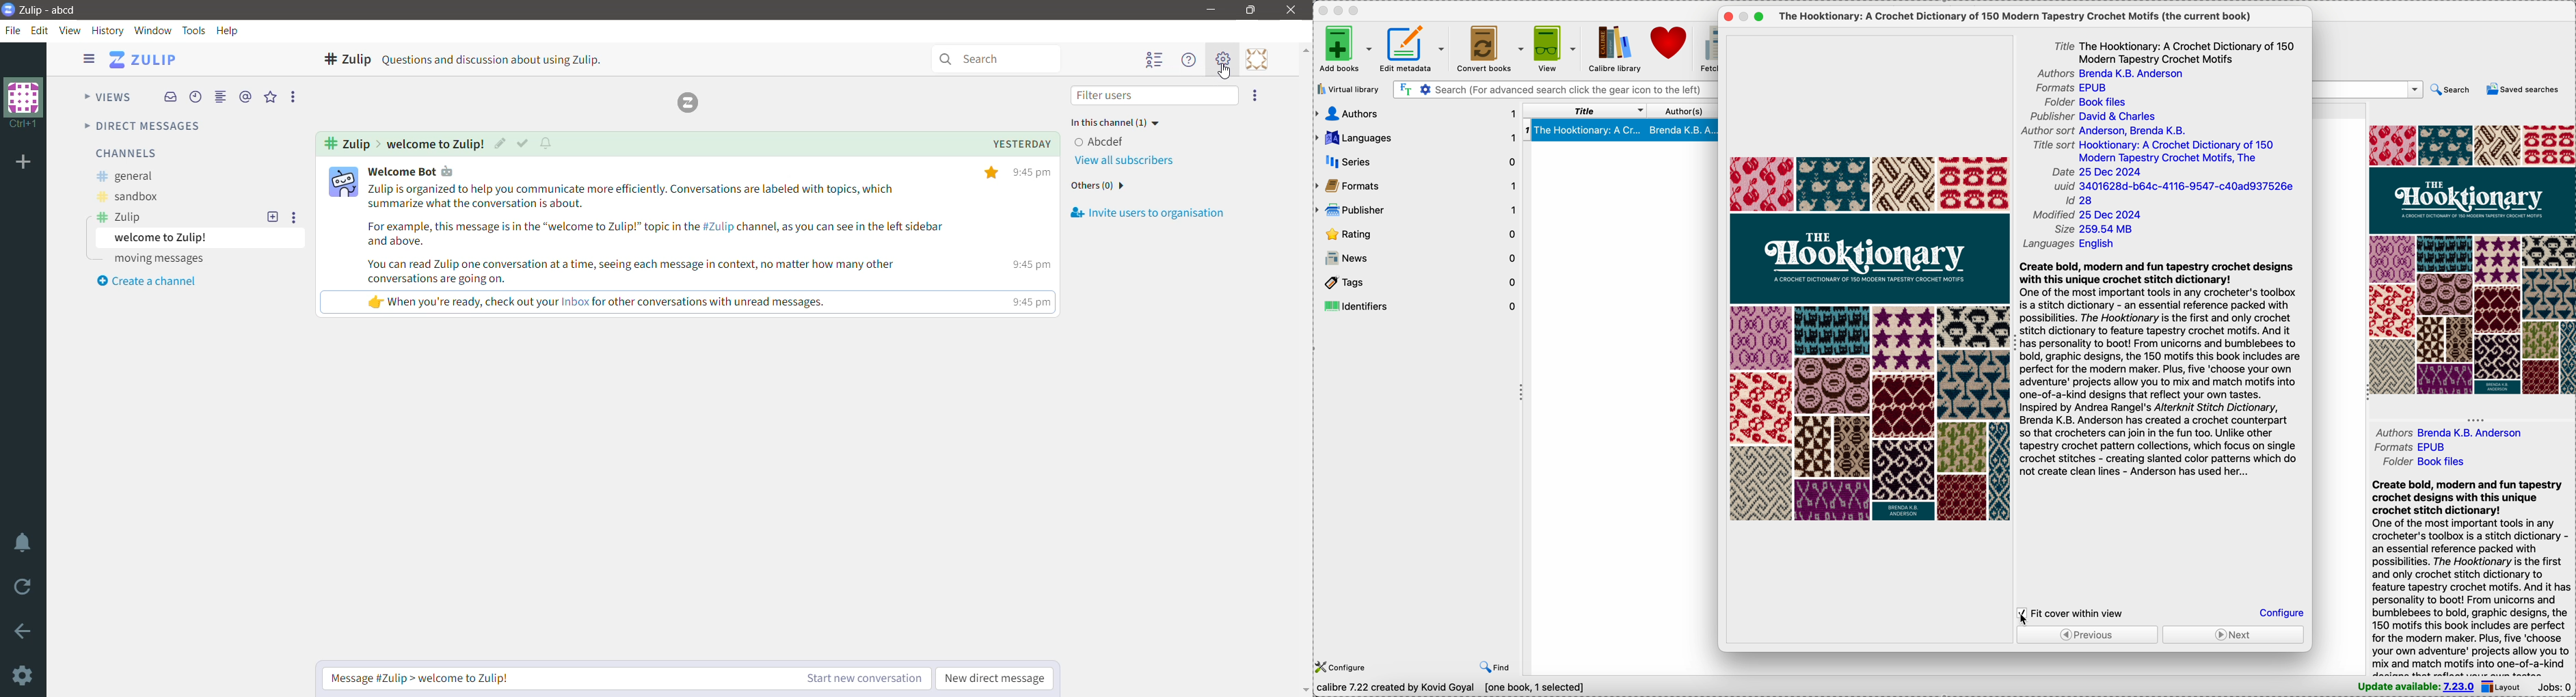 This screenshot has height=700, width=2576. I want to click on update available, so click(2413, 688).